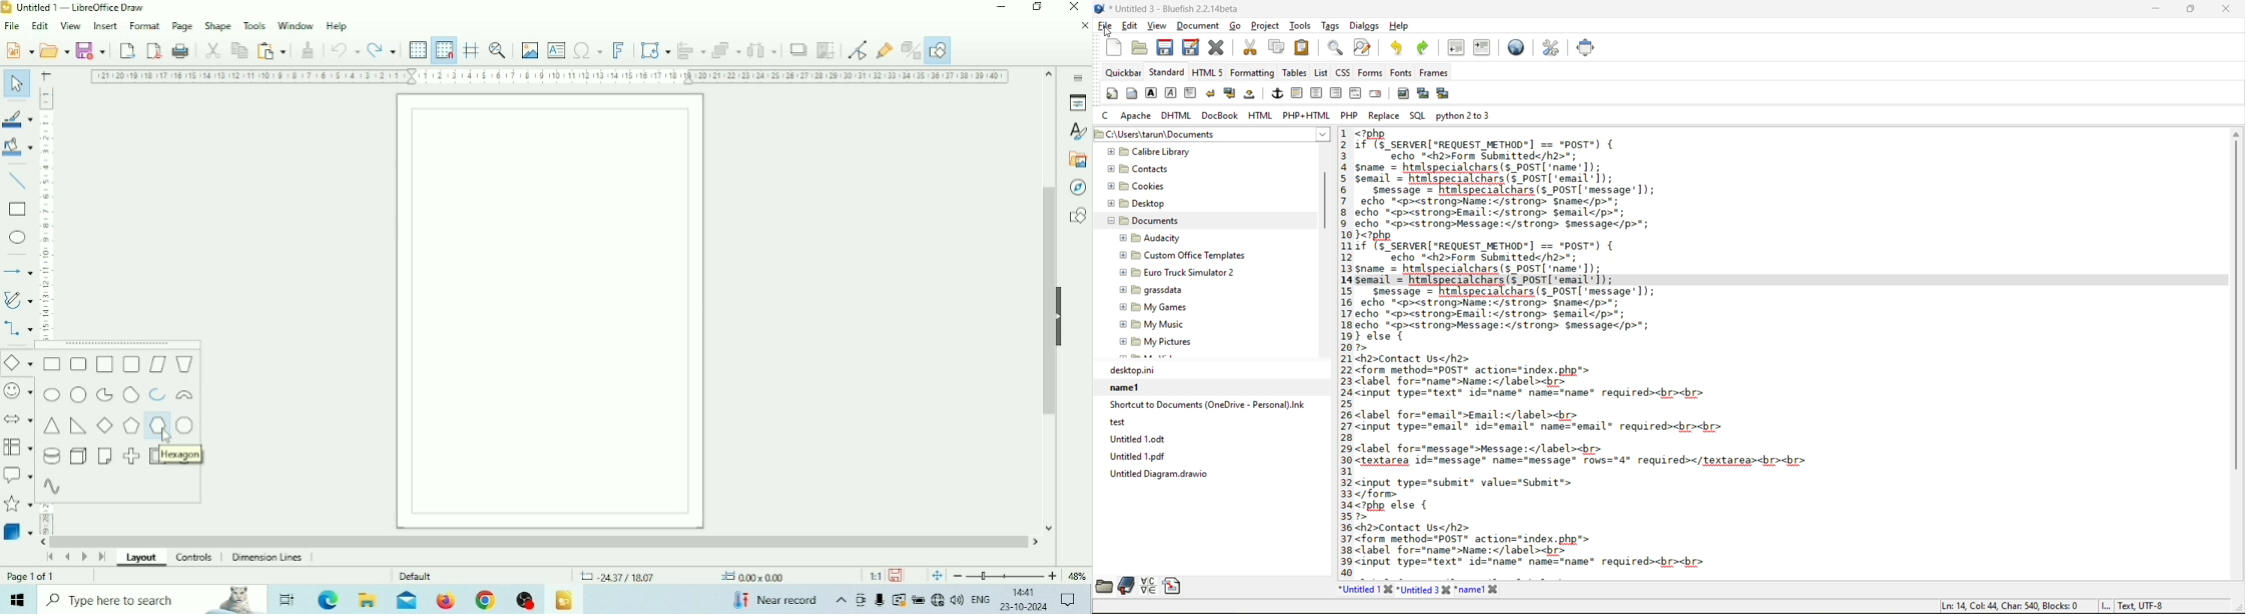  I want to click on Export directly as PDF, so click(155, 49).